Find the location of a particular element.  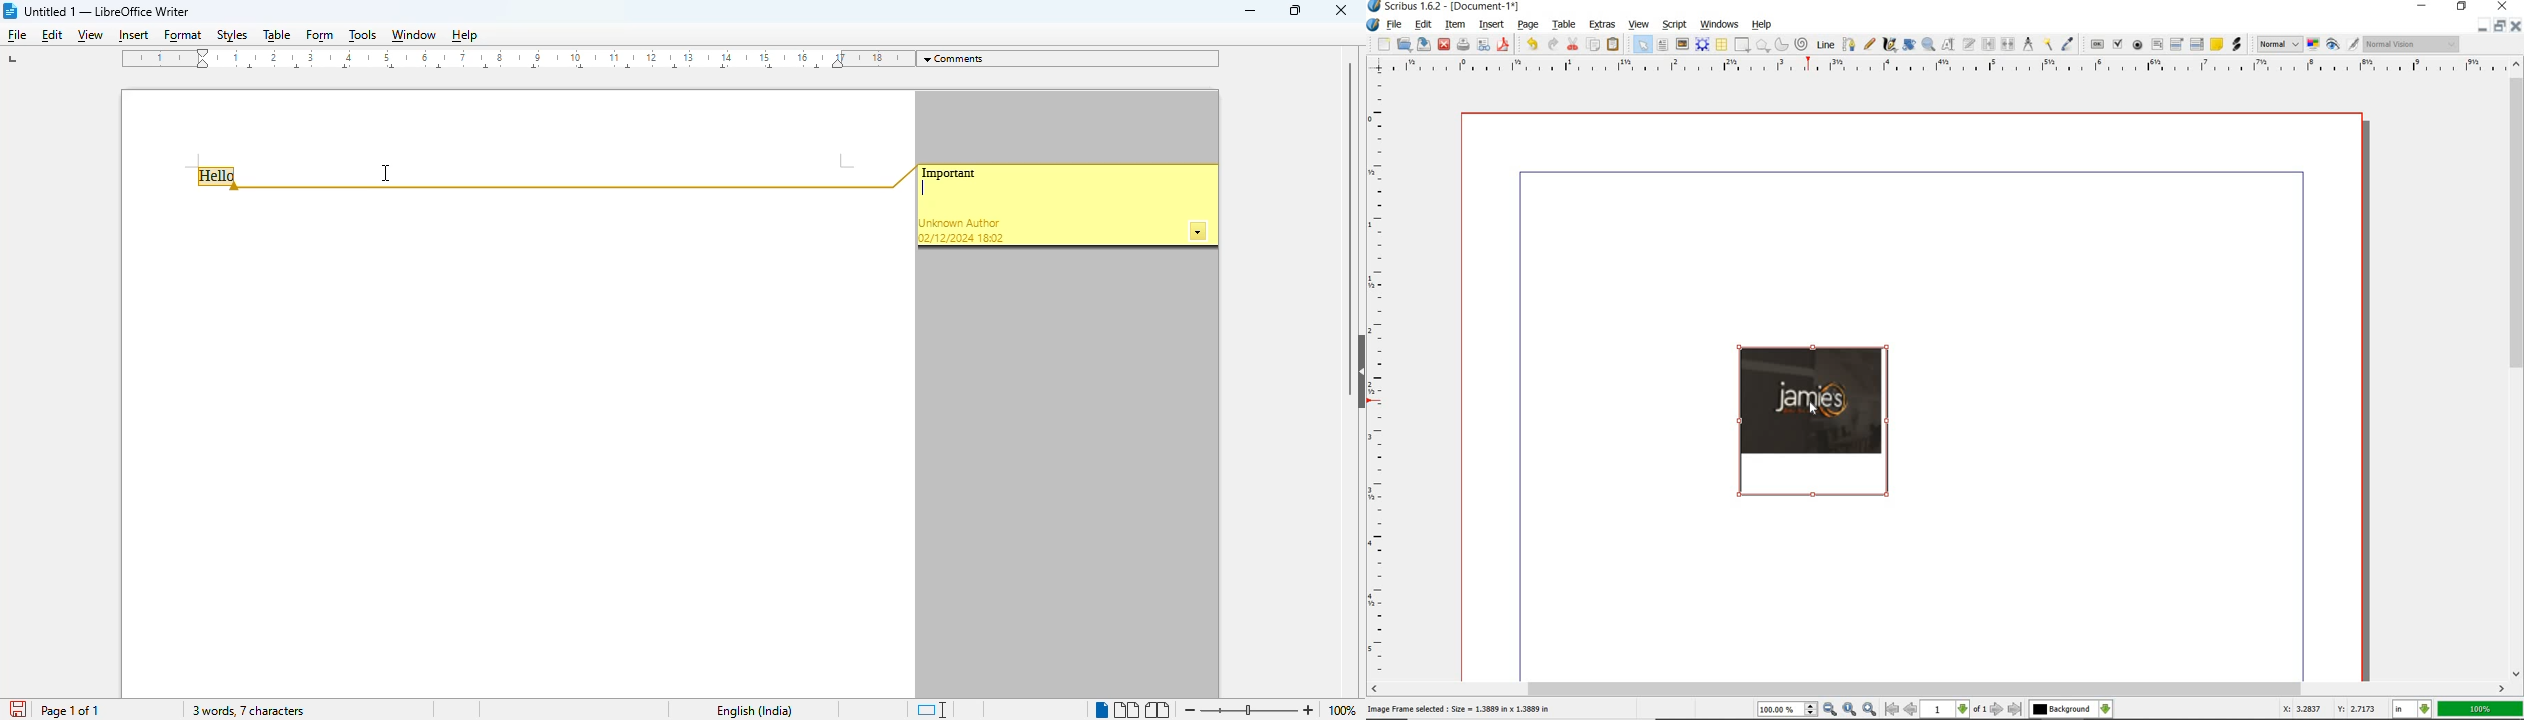

book view is located at coordinates (1158, 710).